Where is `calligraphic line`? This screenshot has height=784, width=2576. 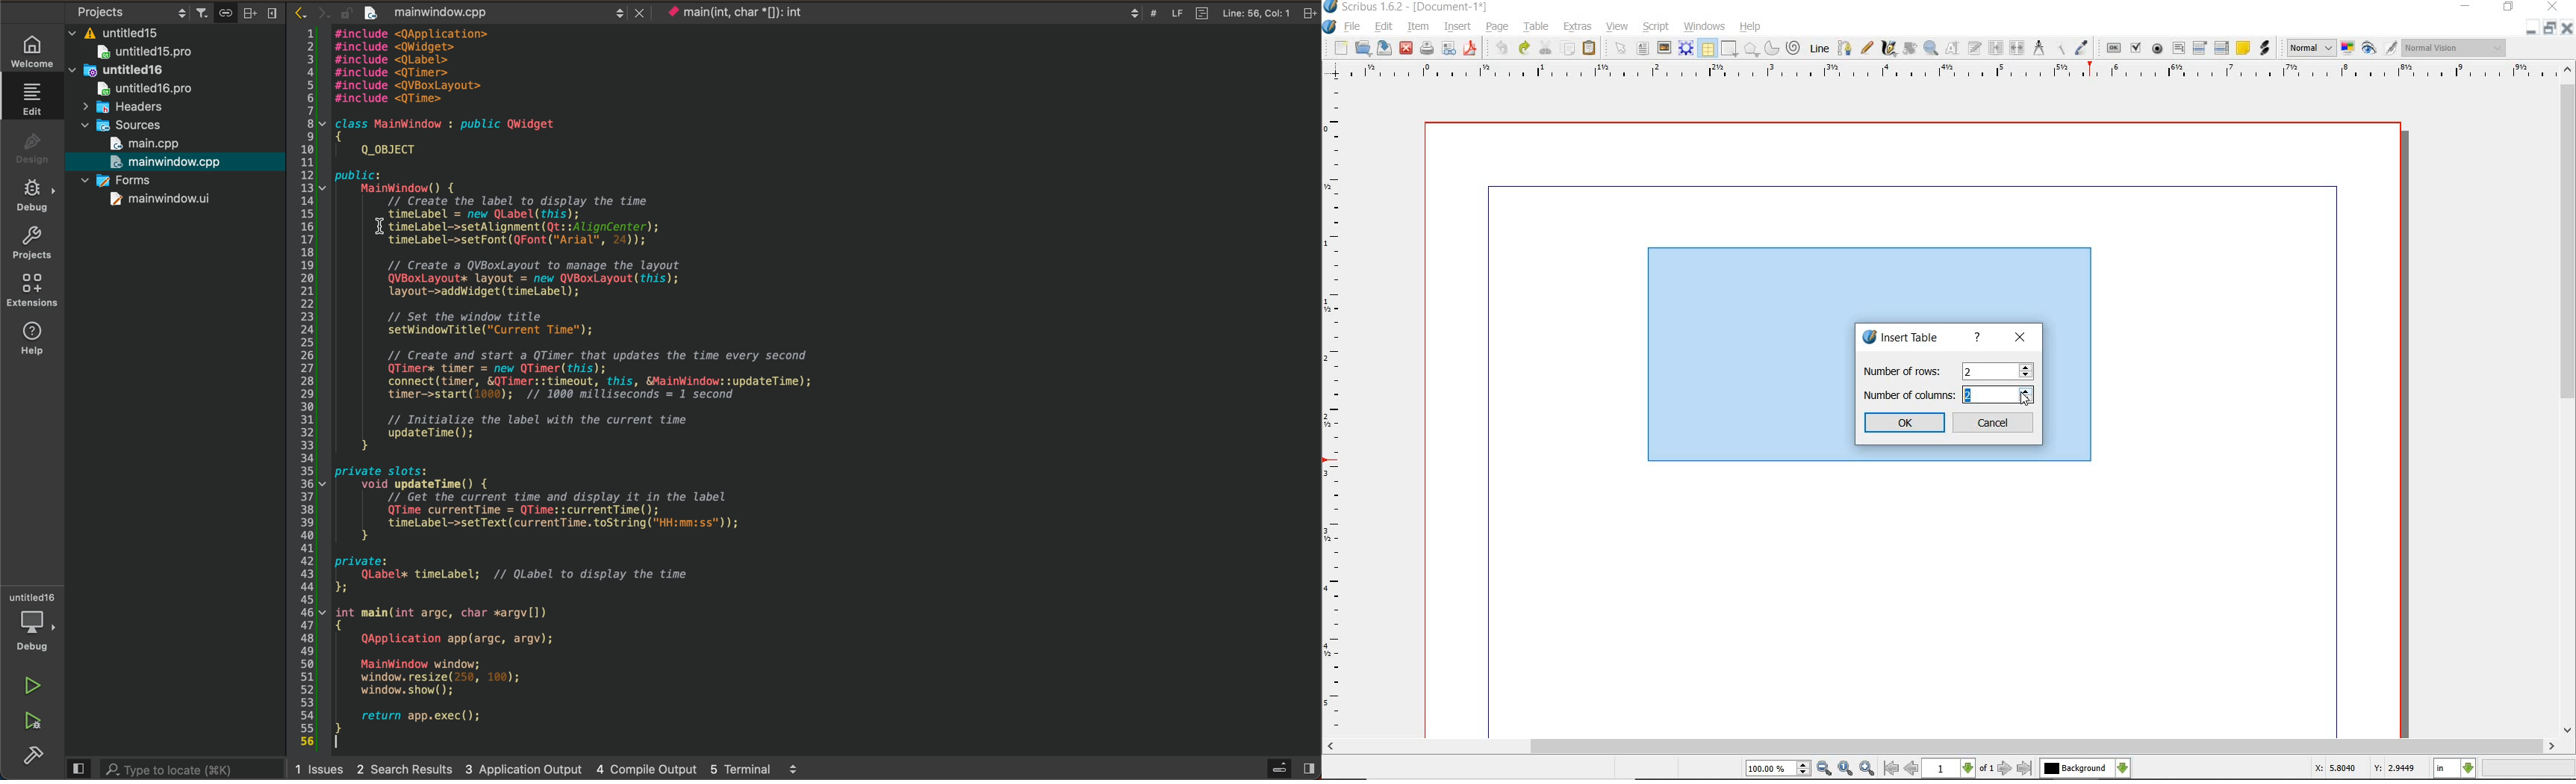
calligraphic line is located at coordinates (1889, 49).